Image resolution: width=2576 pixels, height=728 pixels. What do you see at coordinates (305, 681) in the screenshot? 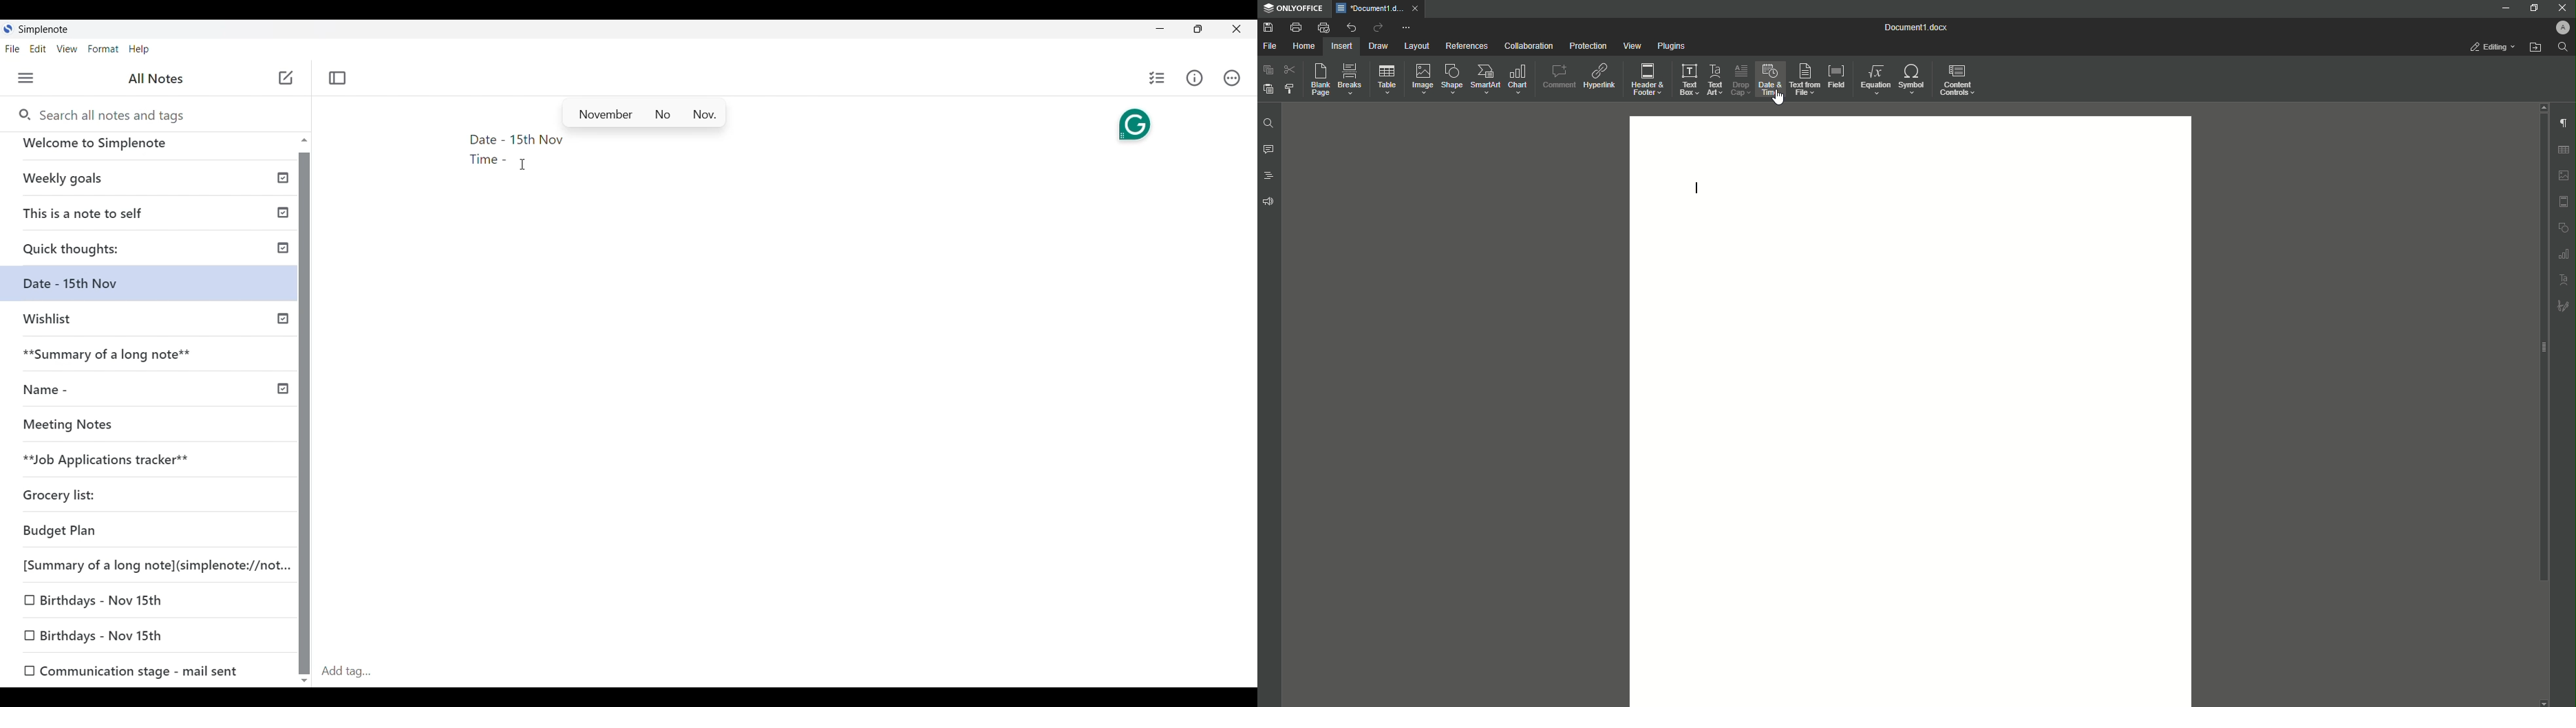
I see `Quick slide to bottom` at bounding box center [305, 681].